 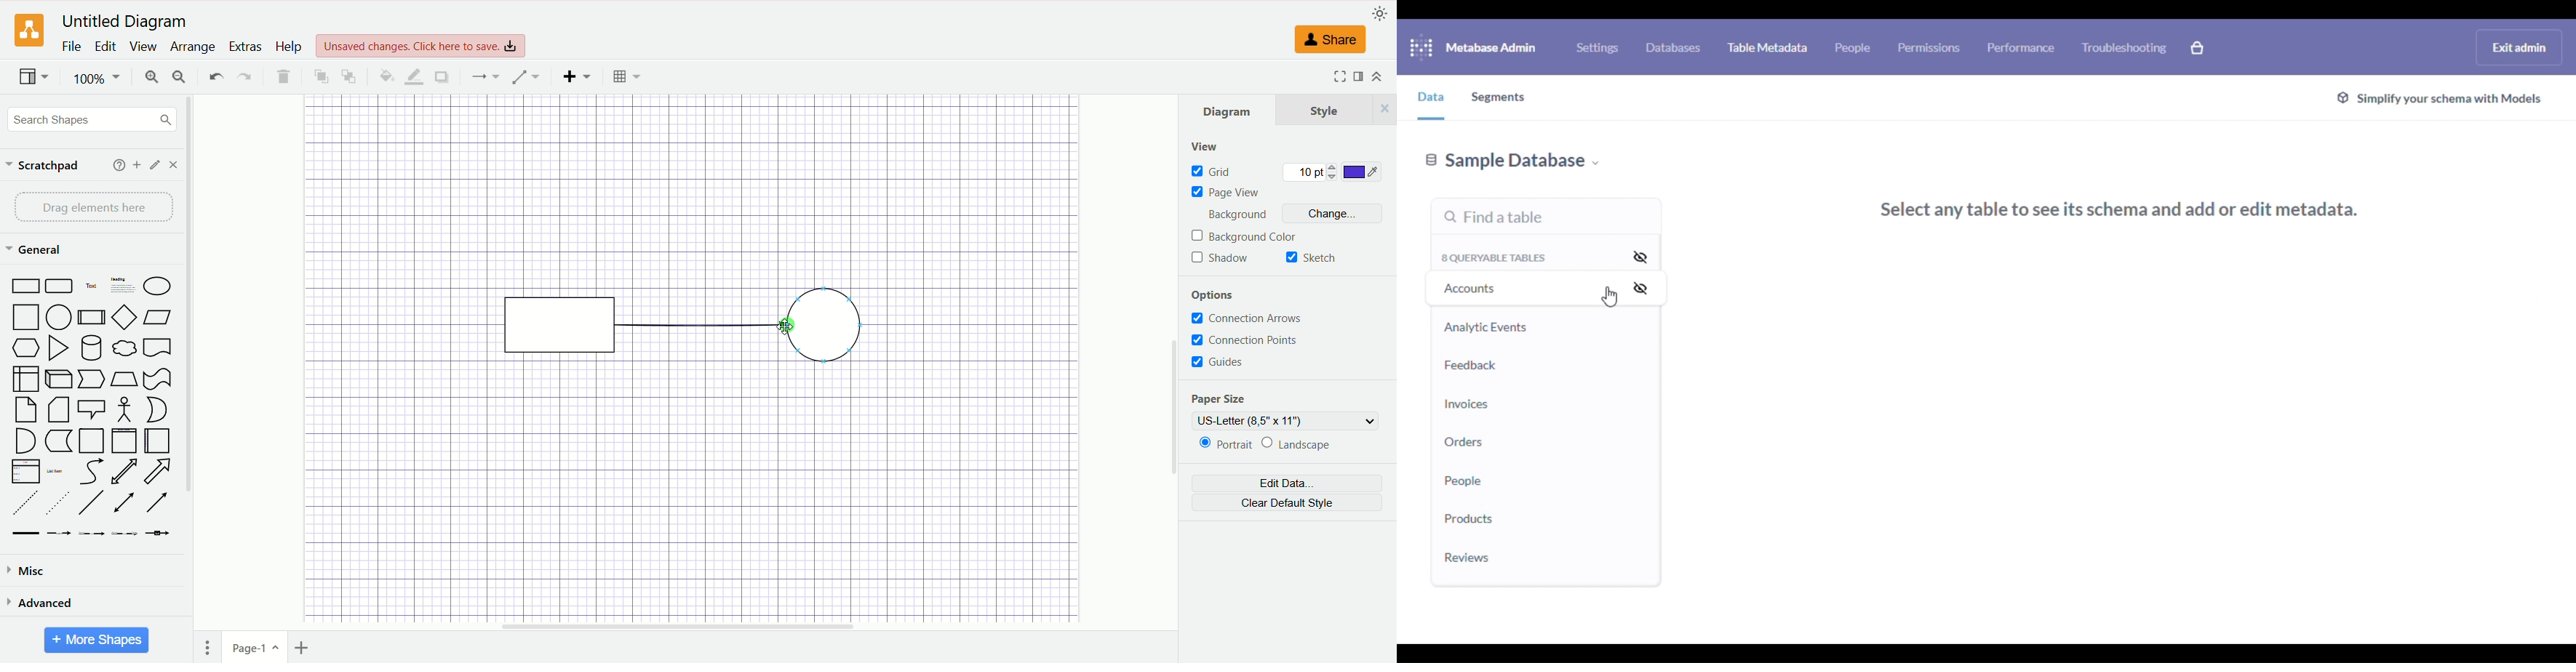 What do you see at coordinates (125, 441) in the screenshot?
I see `Vertical Page` at bounding box center [125, 441].